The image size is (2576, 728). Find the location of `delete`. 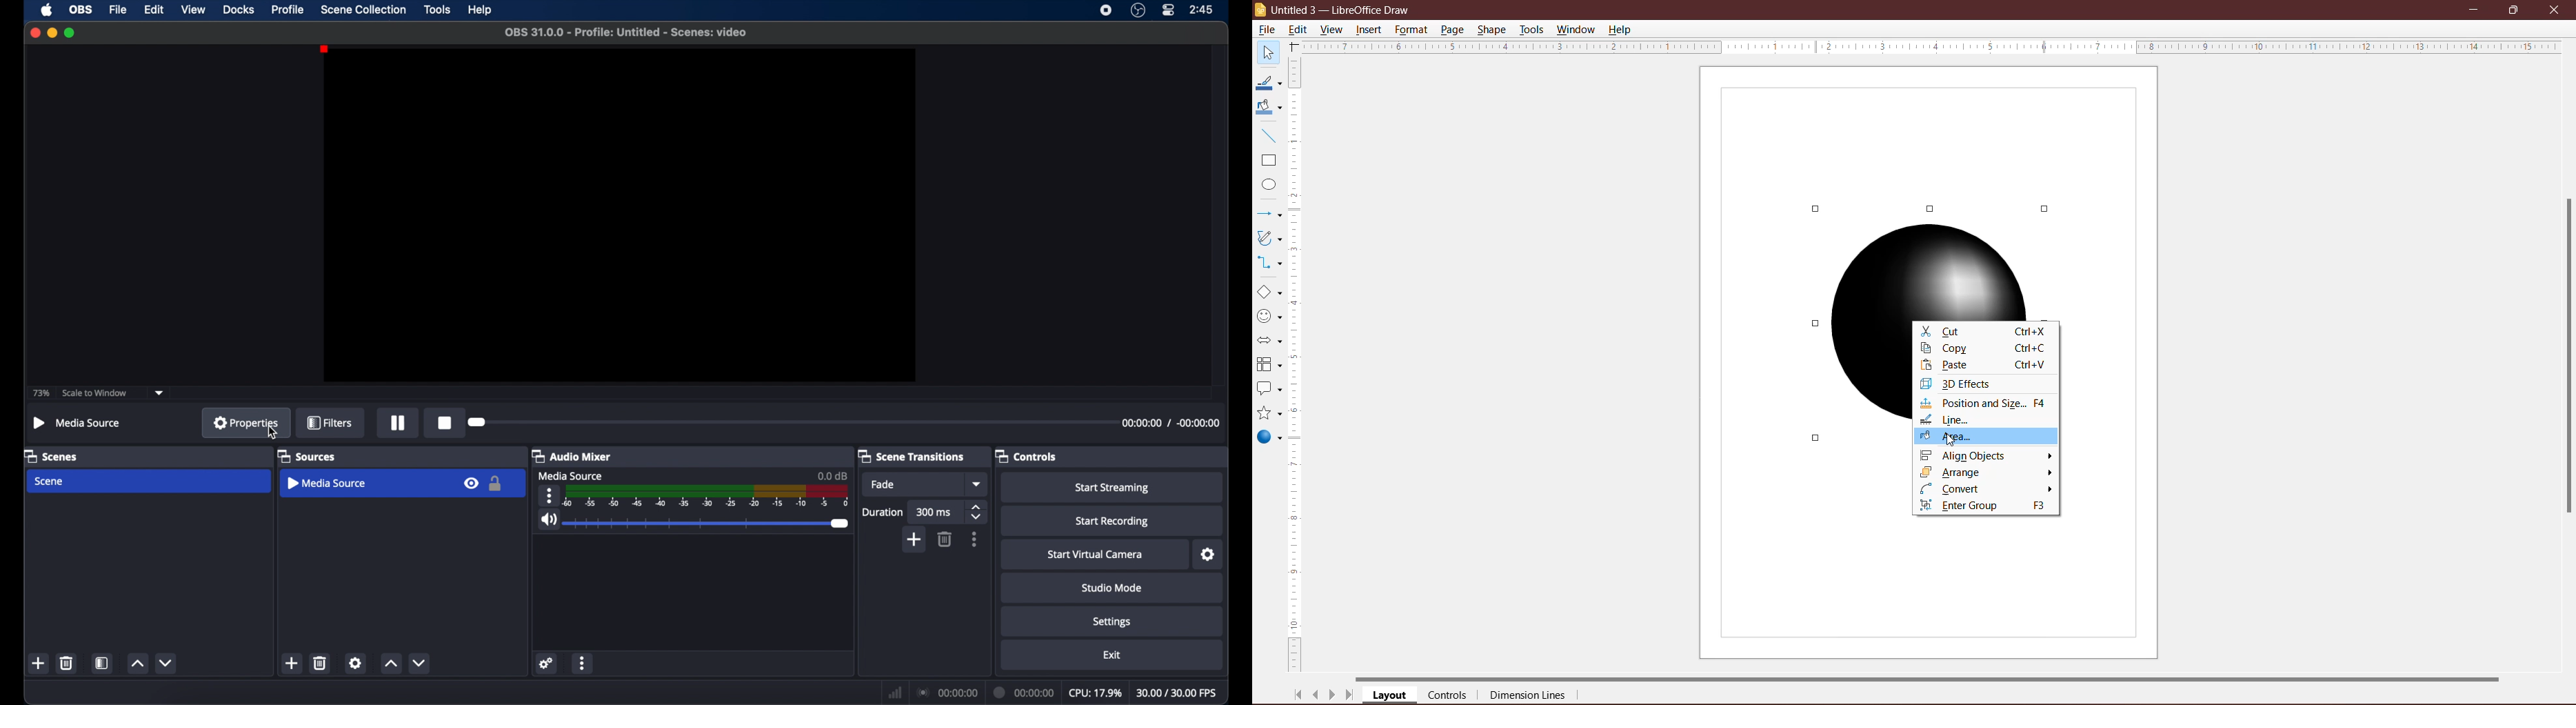

delete is located at coordinates (944, 539).